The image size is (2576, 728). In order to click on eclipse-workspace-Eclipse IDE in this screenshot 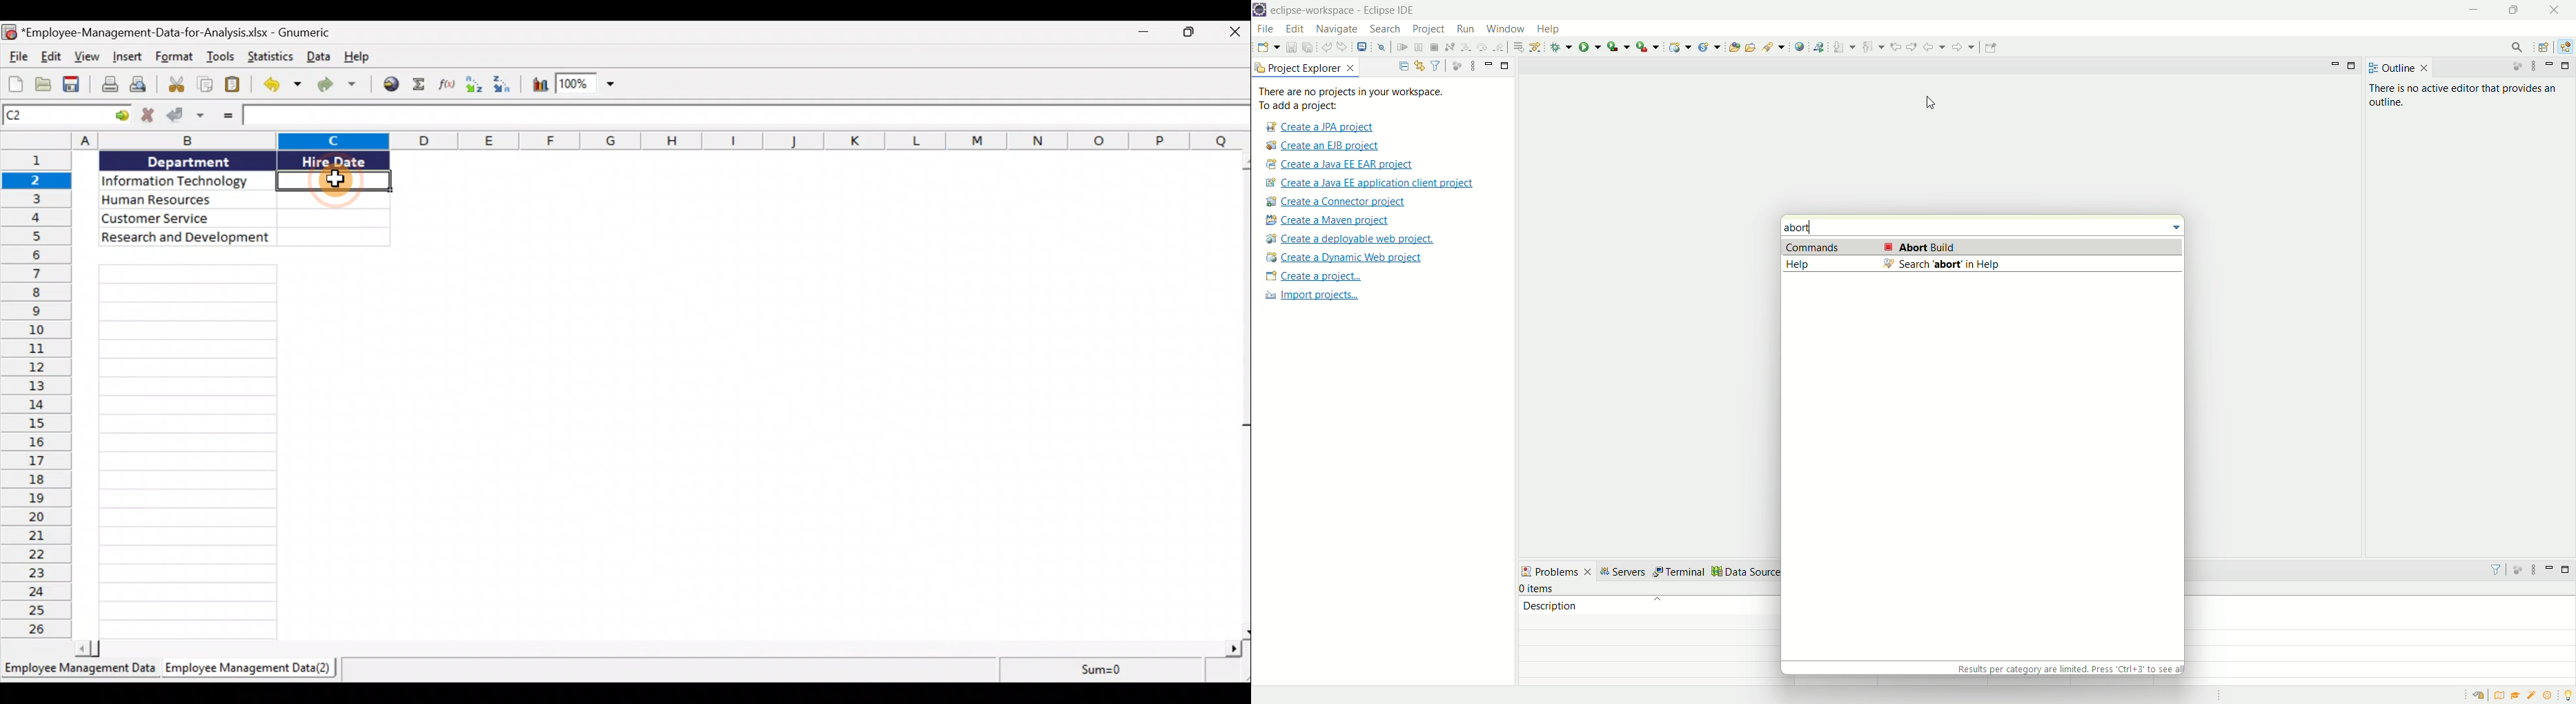, I will do `click(1341, 10)`.